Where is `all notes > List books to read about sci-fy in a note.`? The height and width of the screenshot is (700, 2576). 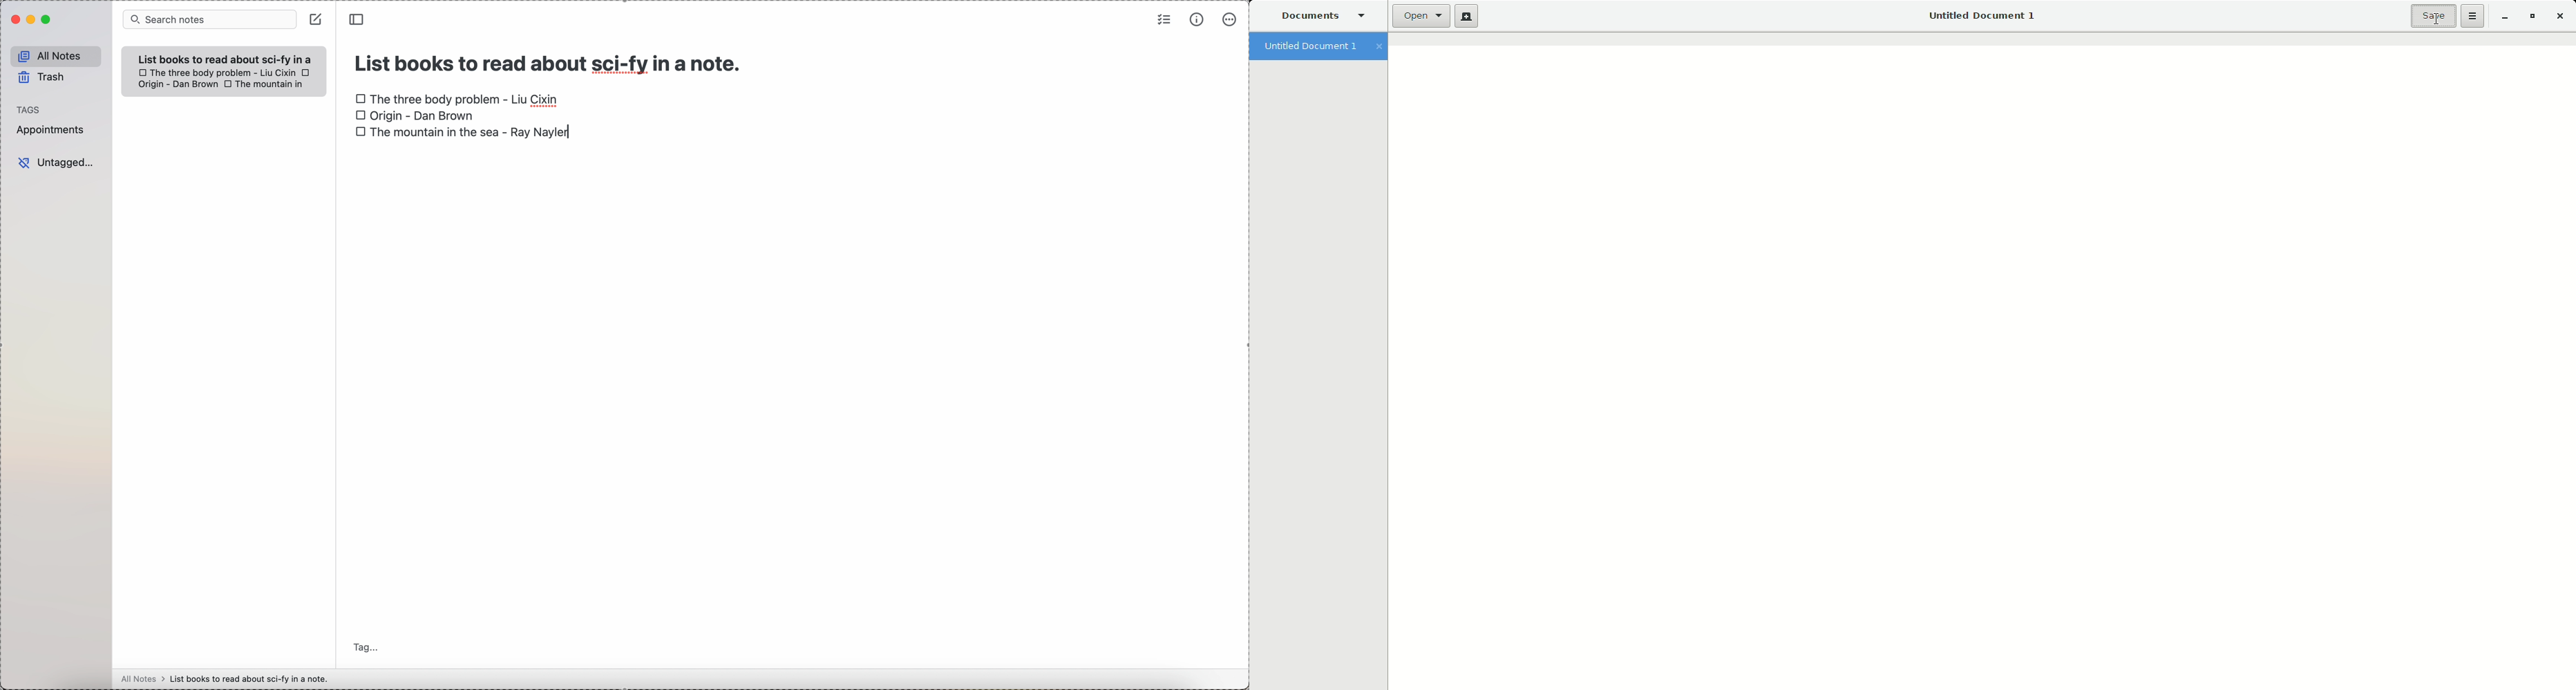 all notes > List books to read about sci-fy in a note. is located at coordinates (227, 678).